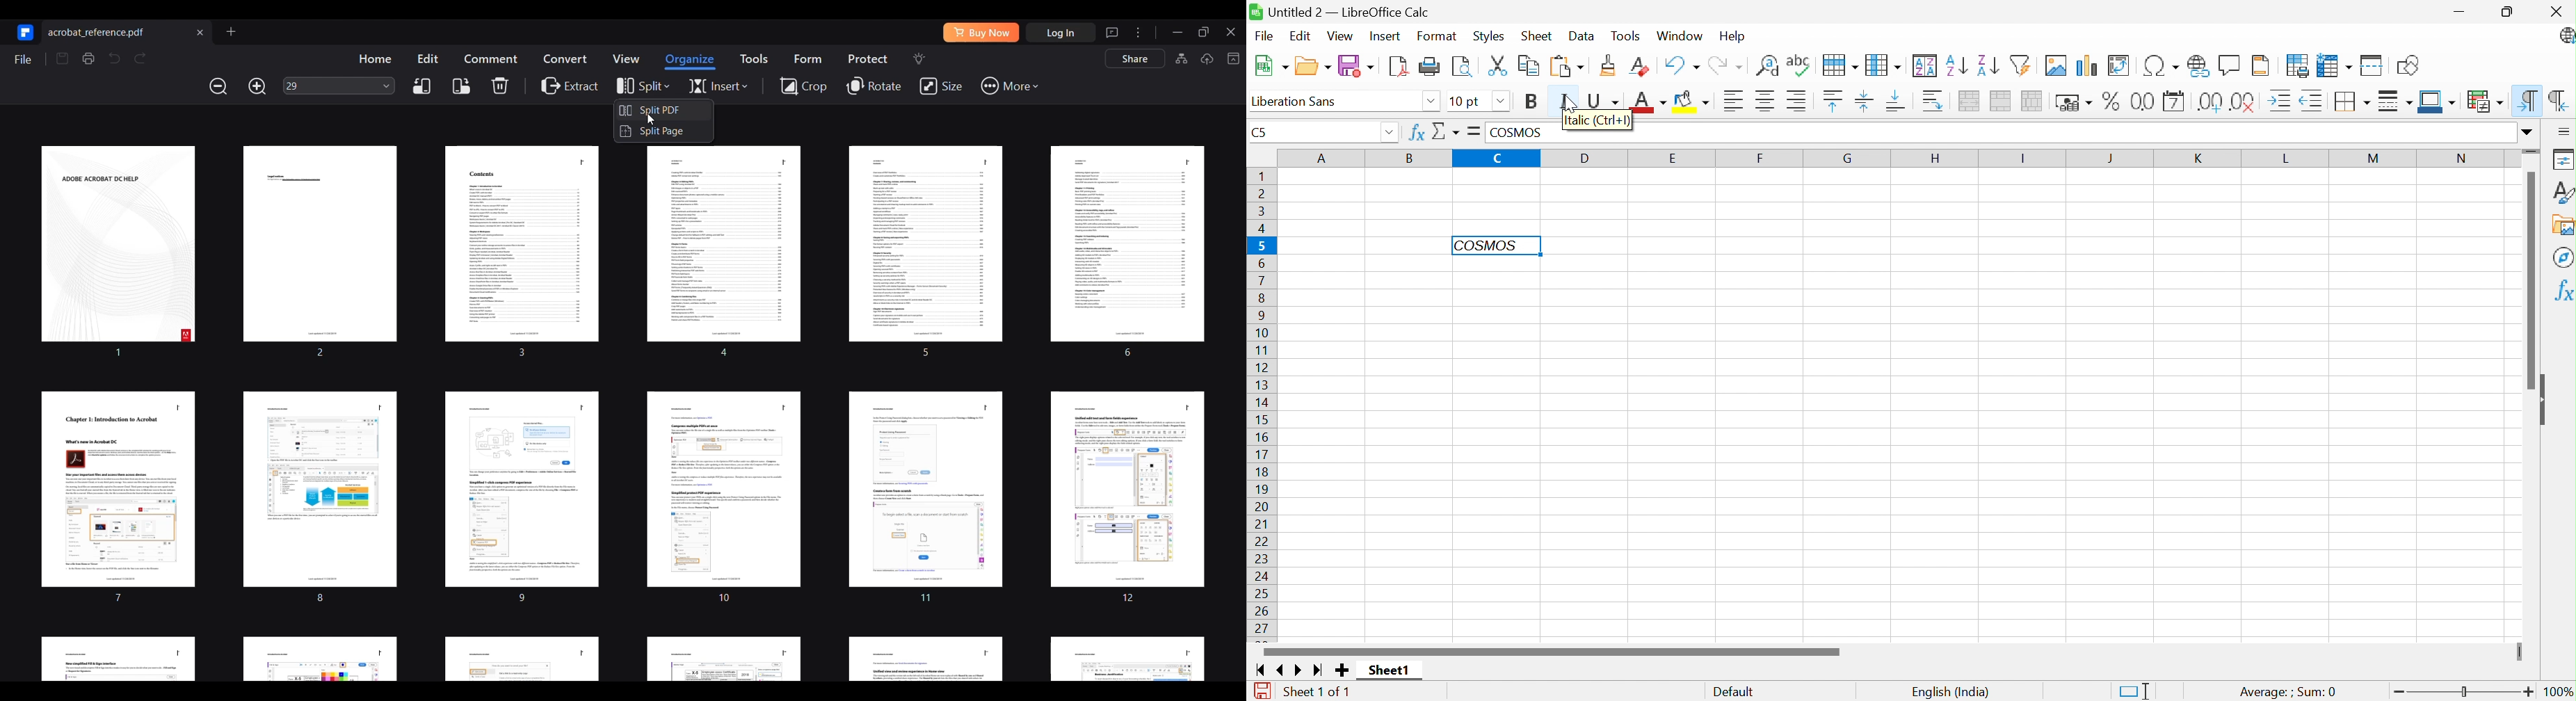 This screenshot has height=728, width=2576. Describe the element at coordinates (2350, 102) in the screenshot. I see `Borders` at that location.